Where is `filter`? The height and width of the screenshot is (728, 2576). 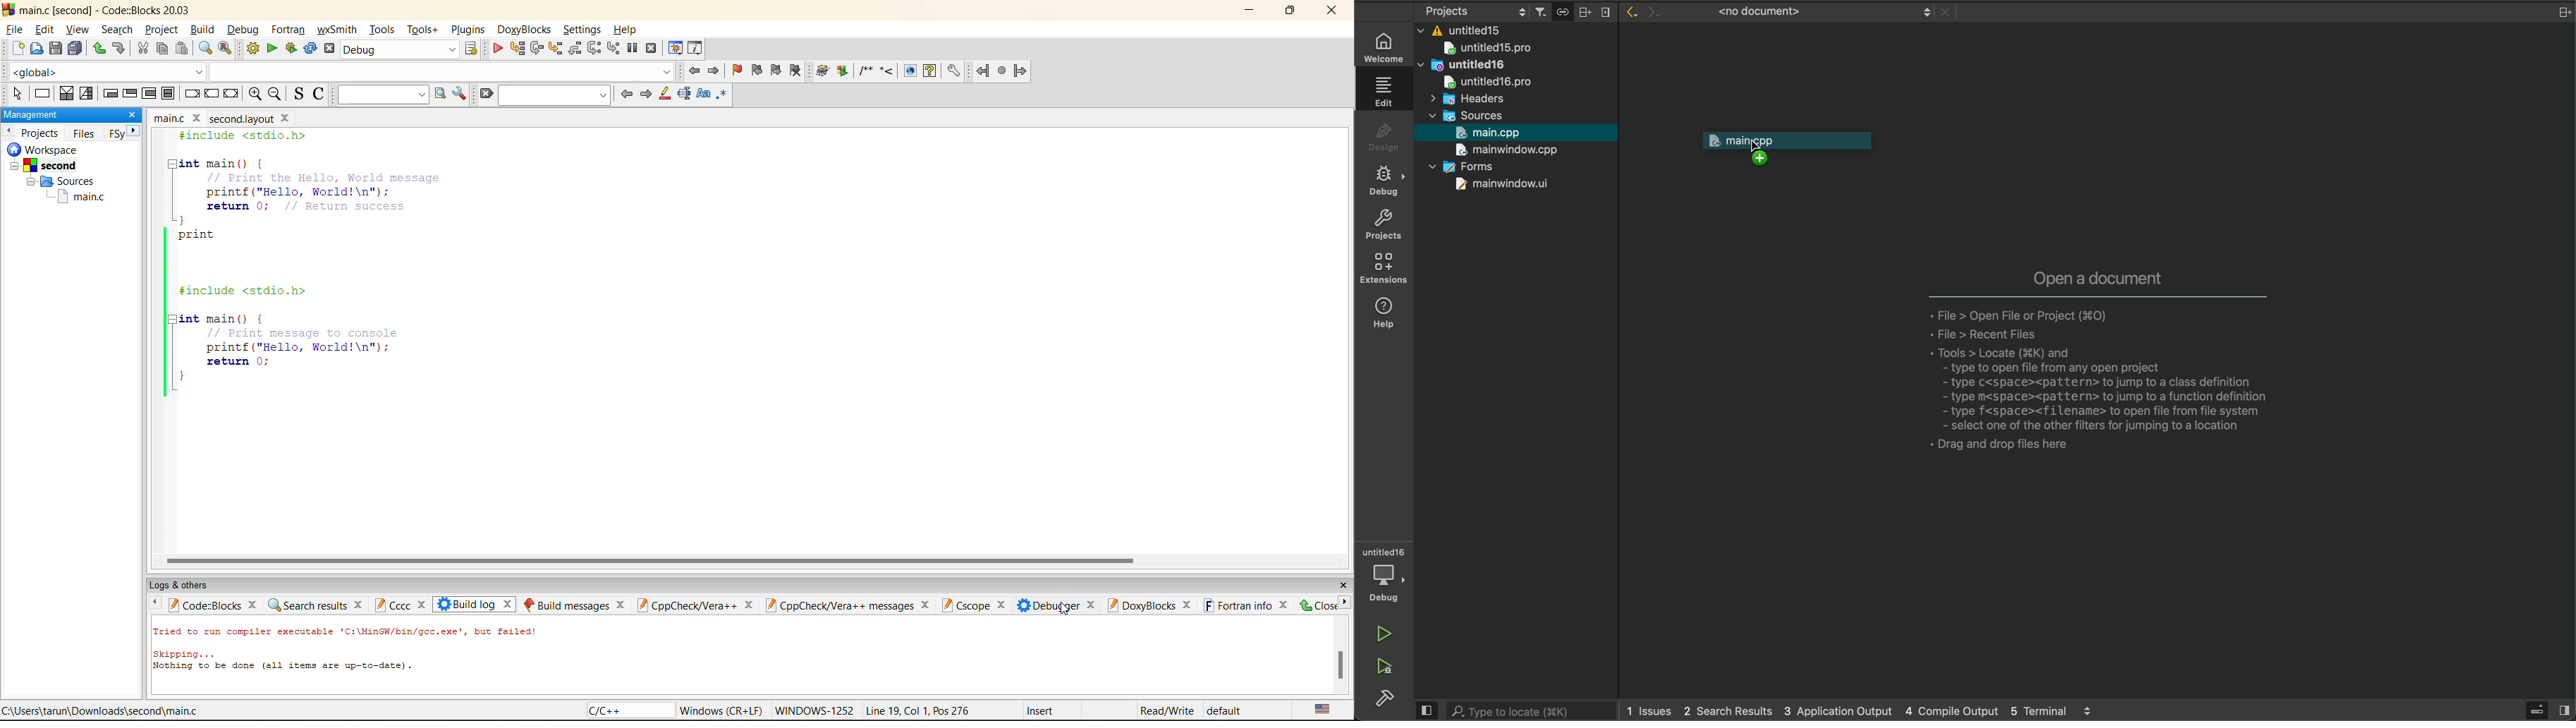 filter is located at coordinates (1542, 11).